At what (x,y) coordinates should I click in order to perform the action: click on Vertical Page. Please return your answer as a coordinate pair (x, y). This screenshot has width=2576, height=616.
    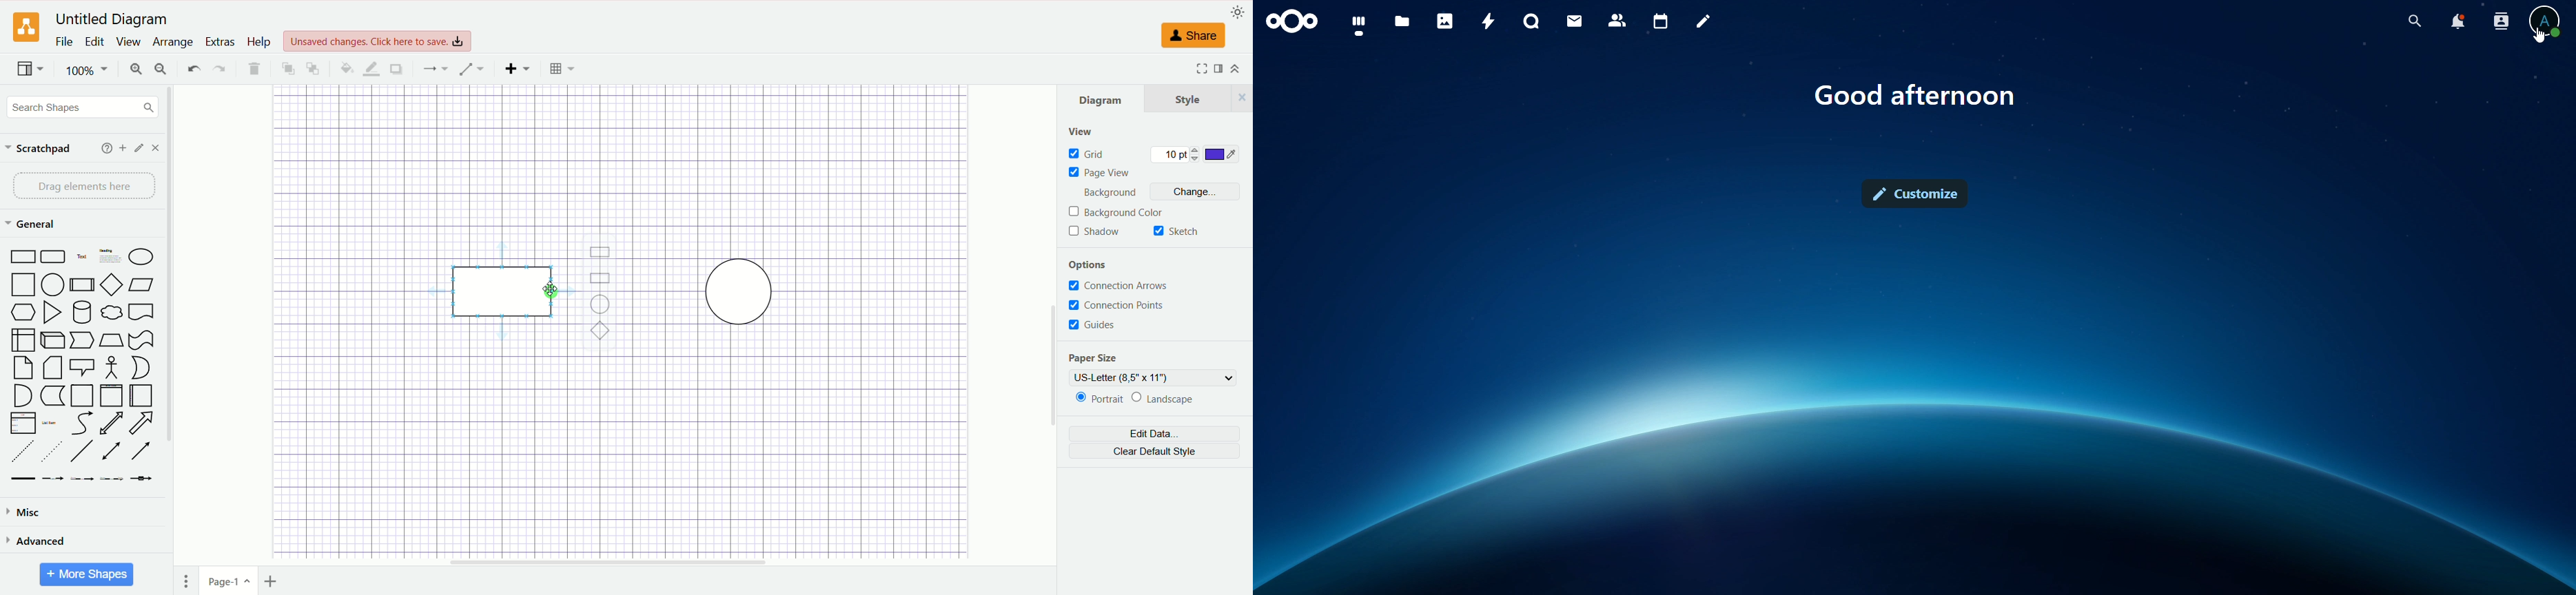
    Looking at the image, I should click on (112, 395).